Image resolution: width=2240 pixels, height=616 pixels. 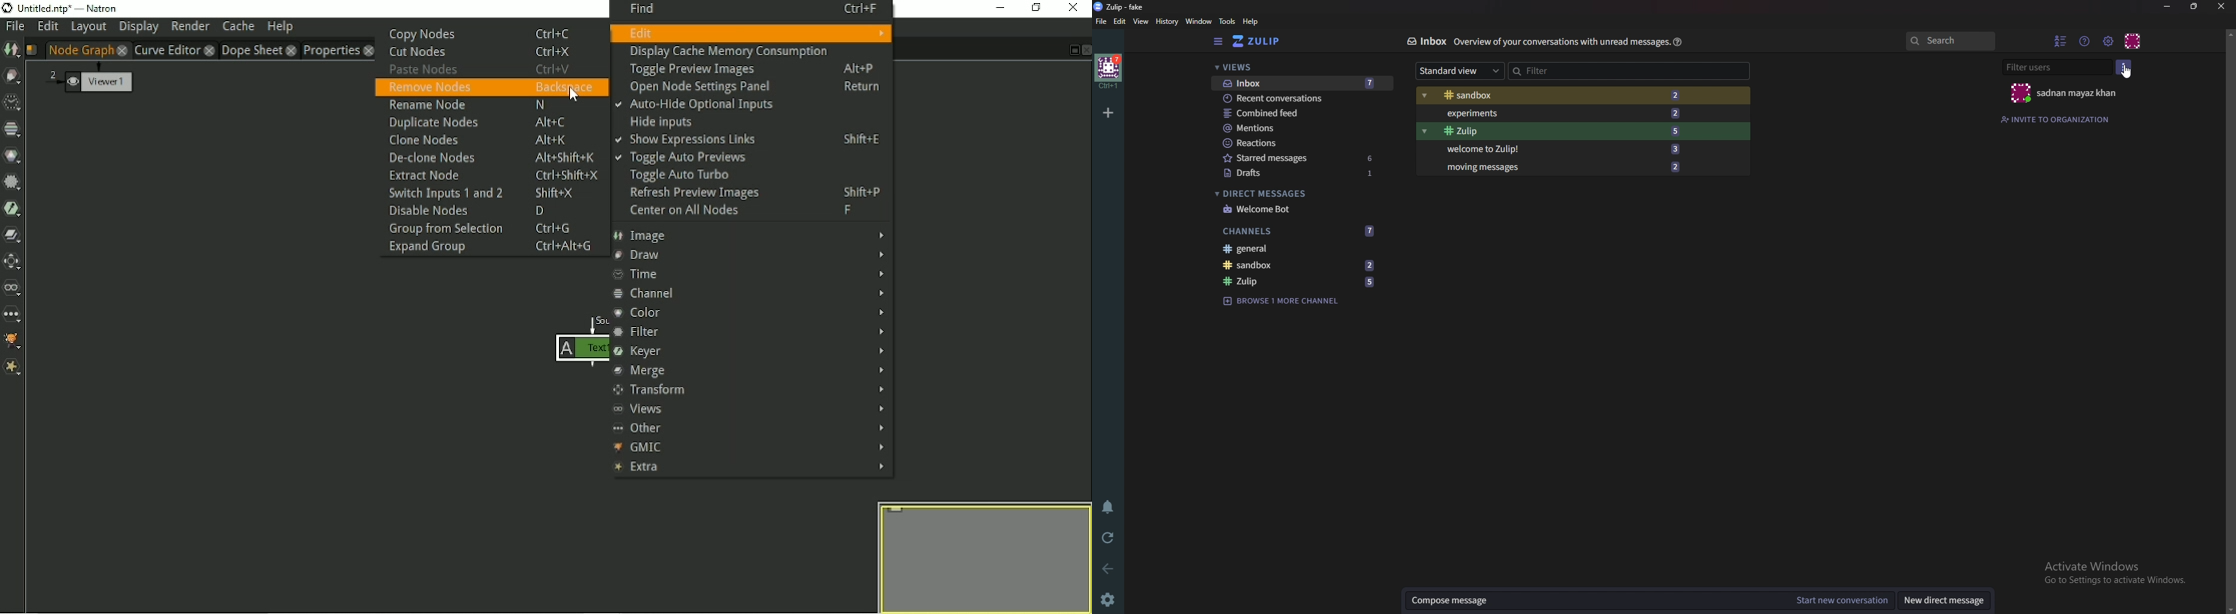 What do you see at coordinates (2109, 41) in the screenshot?
I see `main menu` at bounding box center [2109, 41].